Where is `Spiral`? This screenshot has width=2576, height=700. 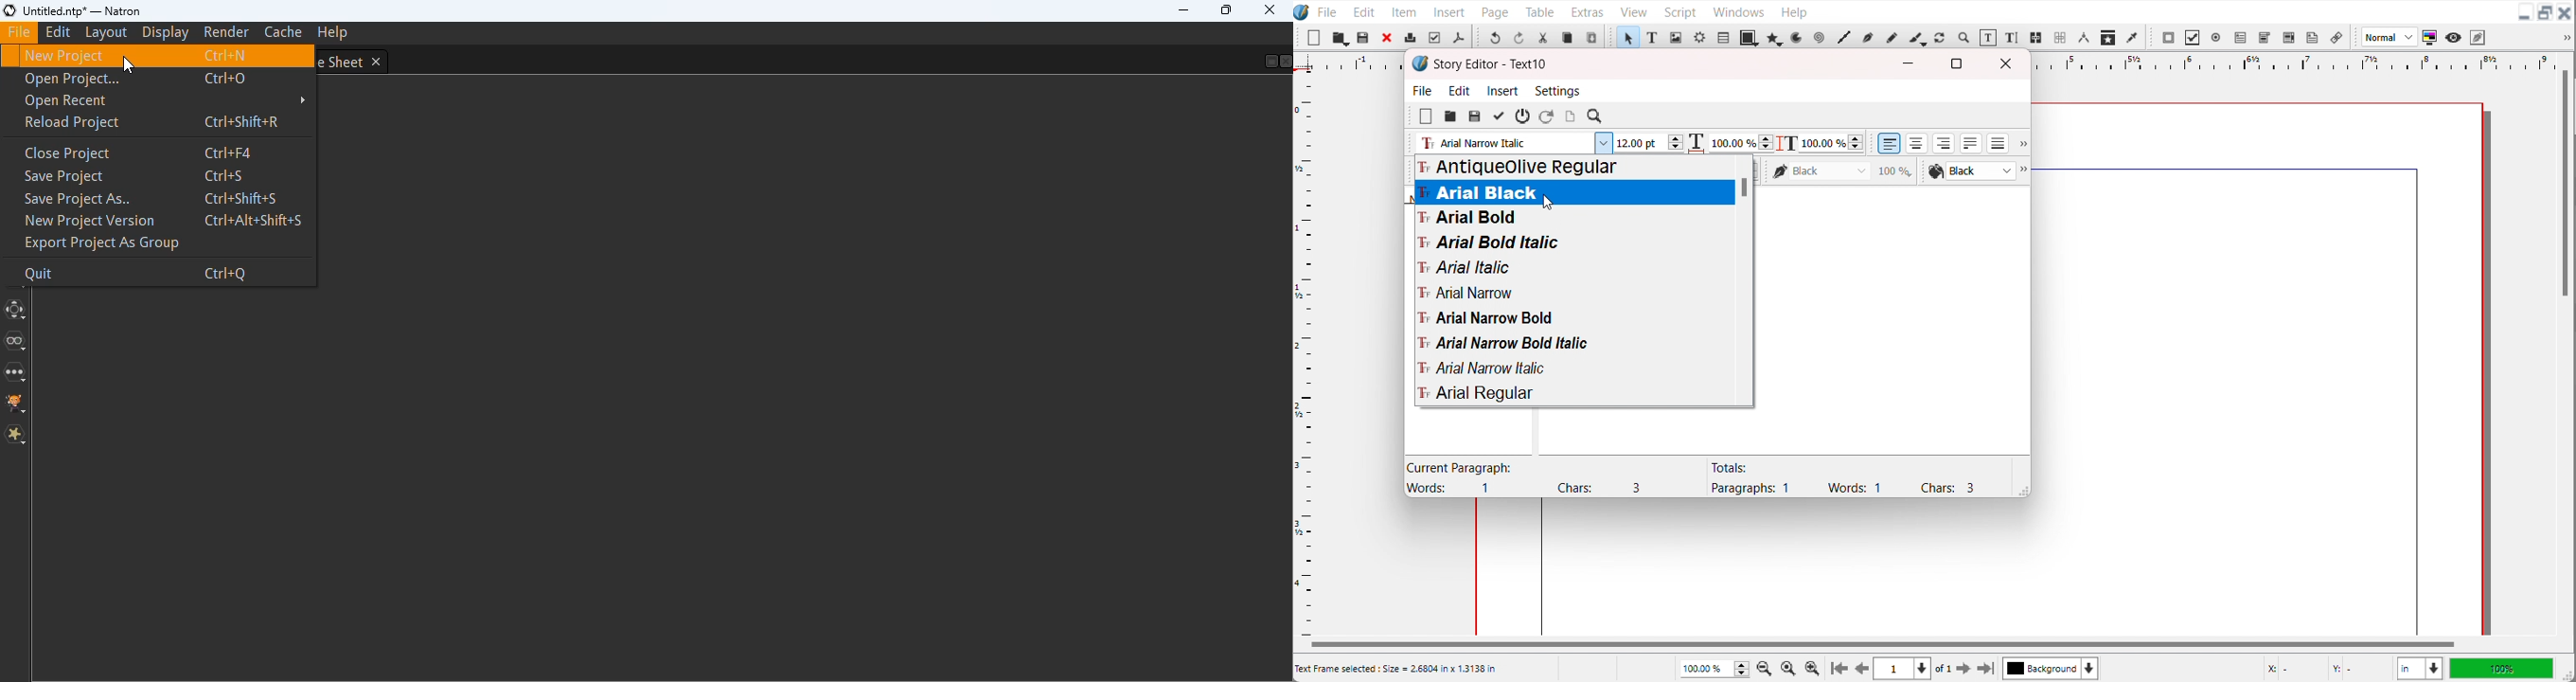
Spiral is located at coordinates (1818, 38).